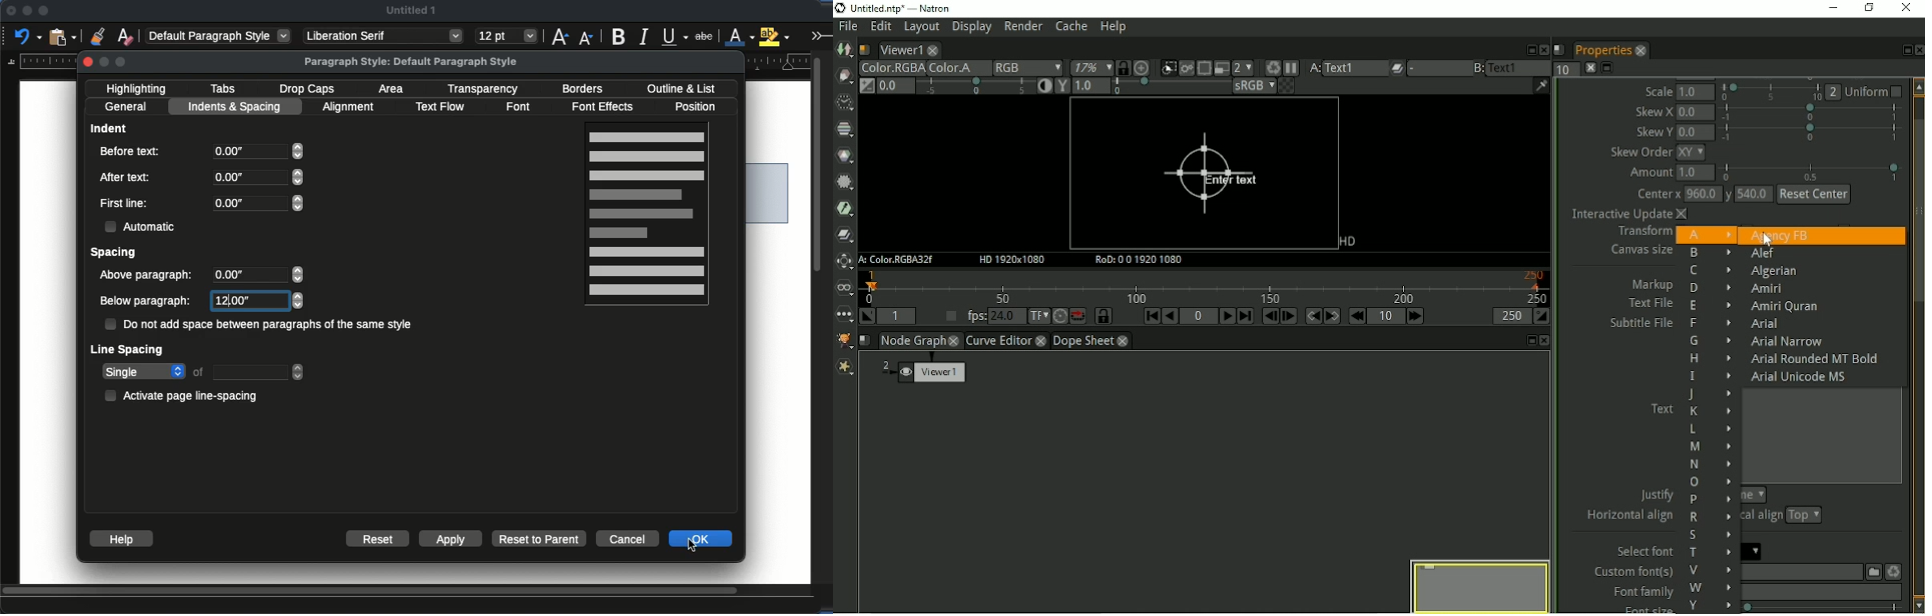  What do you see at coordinates (148, 302) in the screenshot?
I see `below paragraph` at bounding box center [148, 302].